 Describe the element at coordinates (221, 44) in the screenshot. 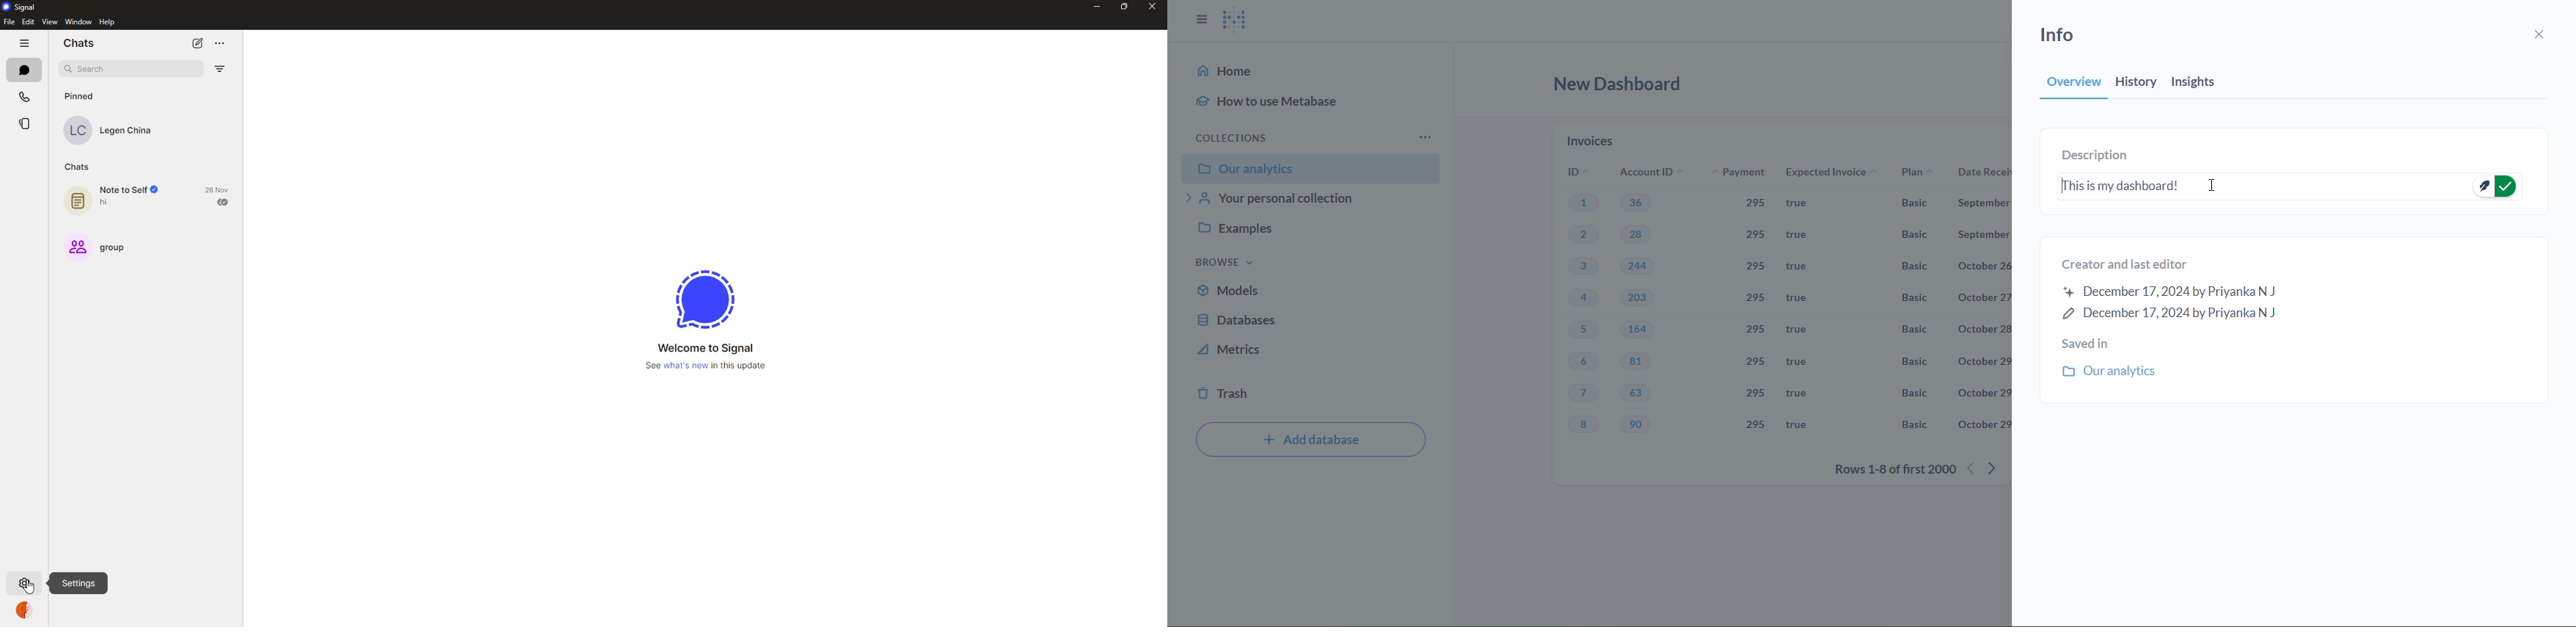

I see `more` at that location.